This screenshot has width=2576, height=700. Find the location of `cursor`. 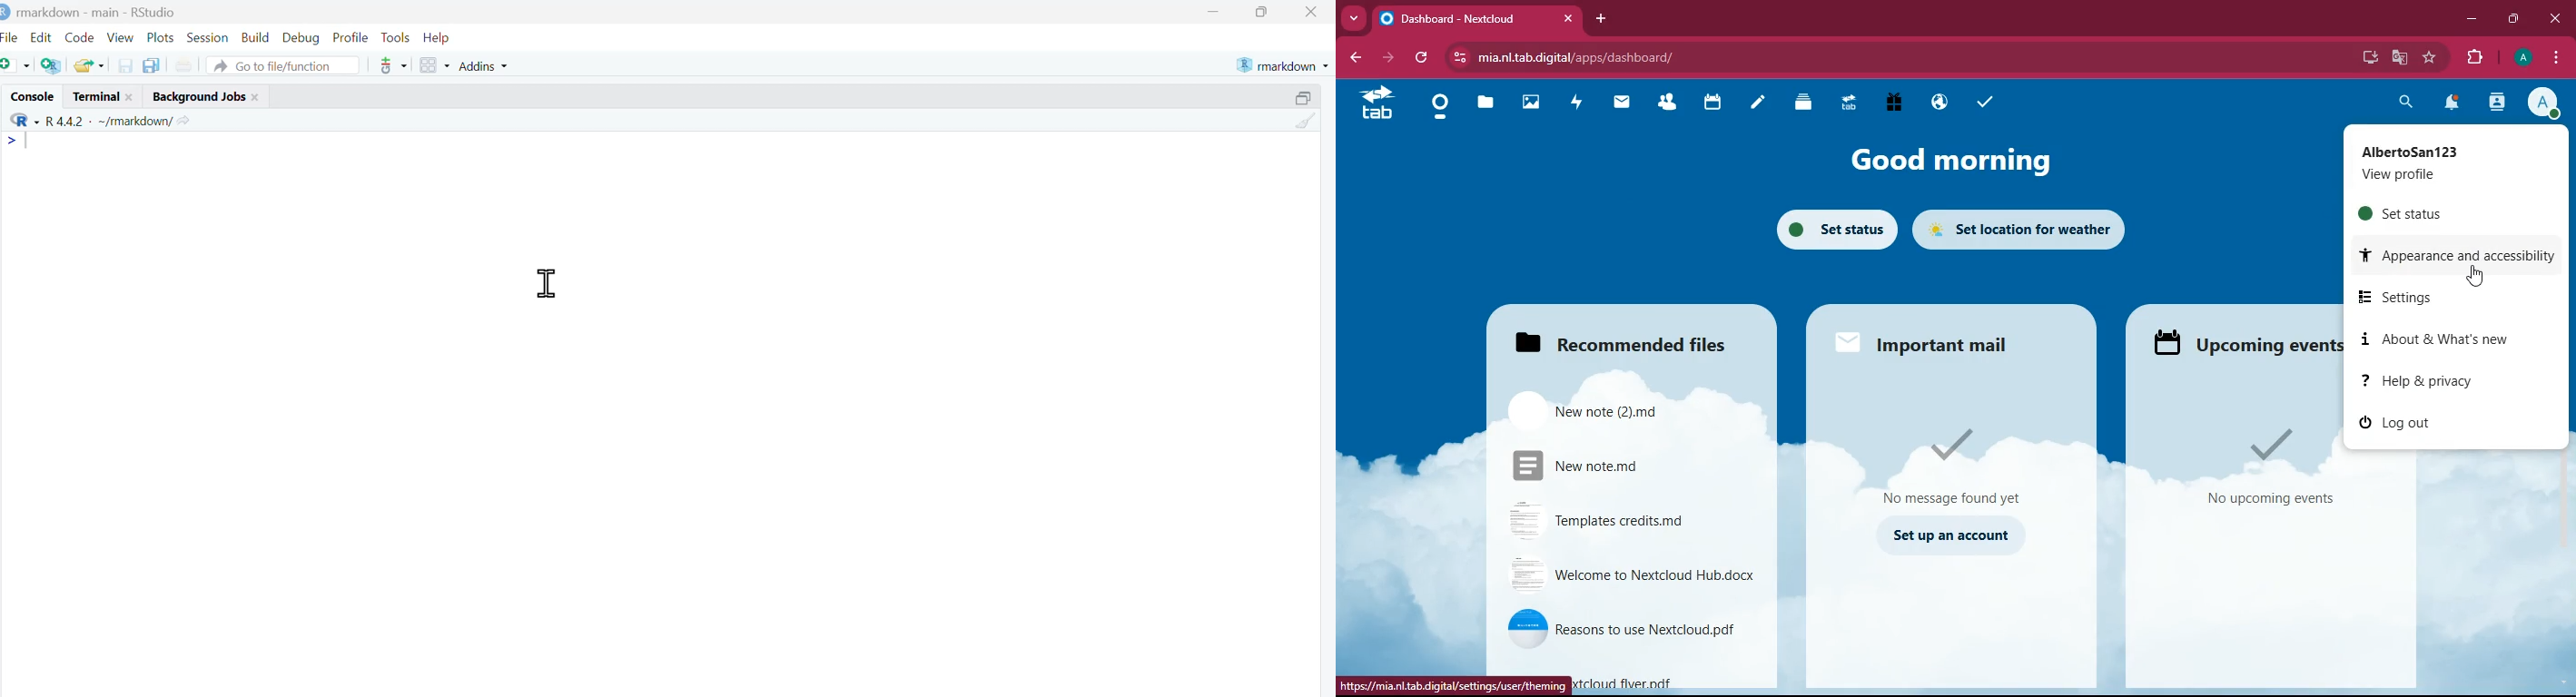

cursor is located at coordinates (2480, 279).